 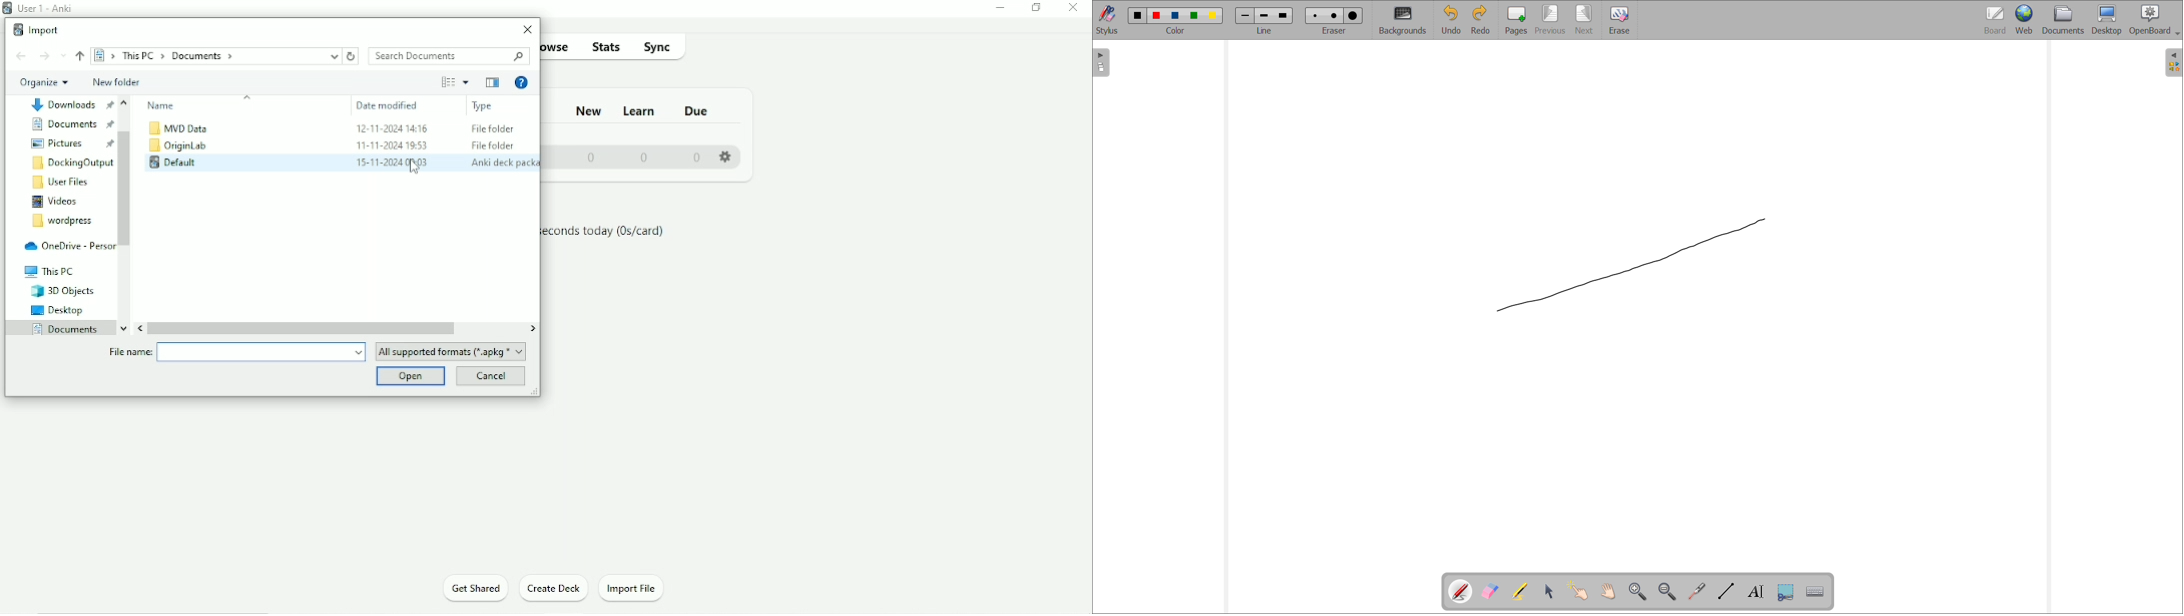 What do you see at coordinates (641, 111) in the screenshot?
I see `Learn` at bounding box center [641, 111].